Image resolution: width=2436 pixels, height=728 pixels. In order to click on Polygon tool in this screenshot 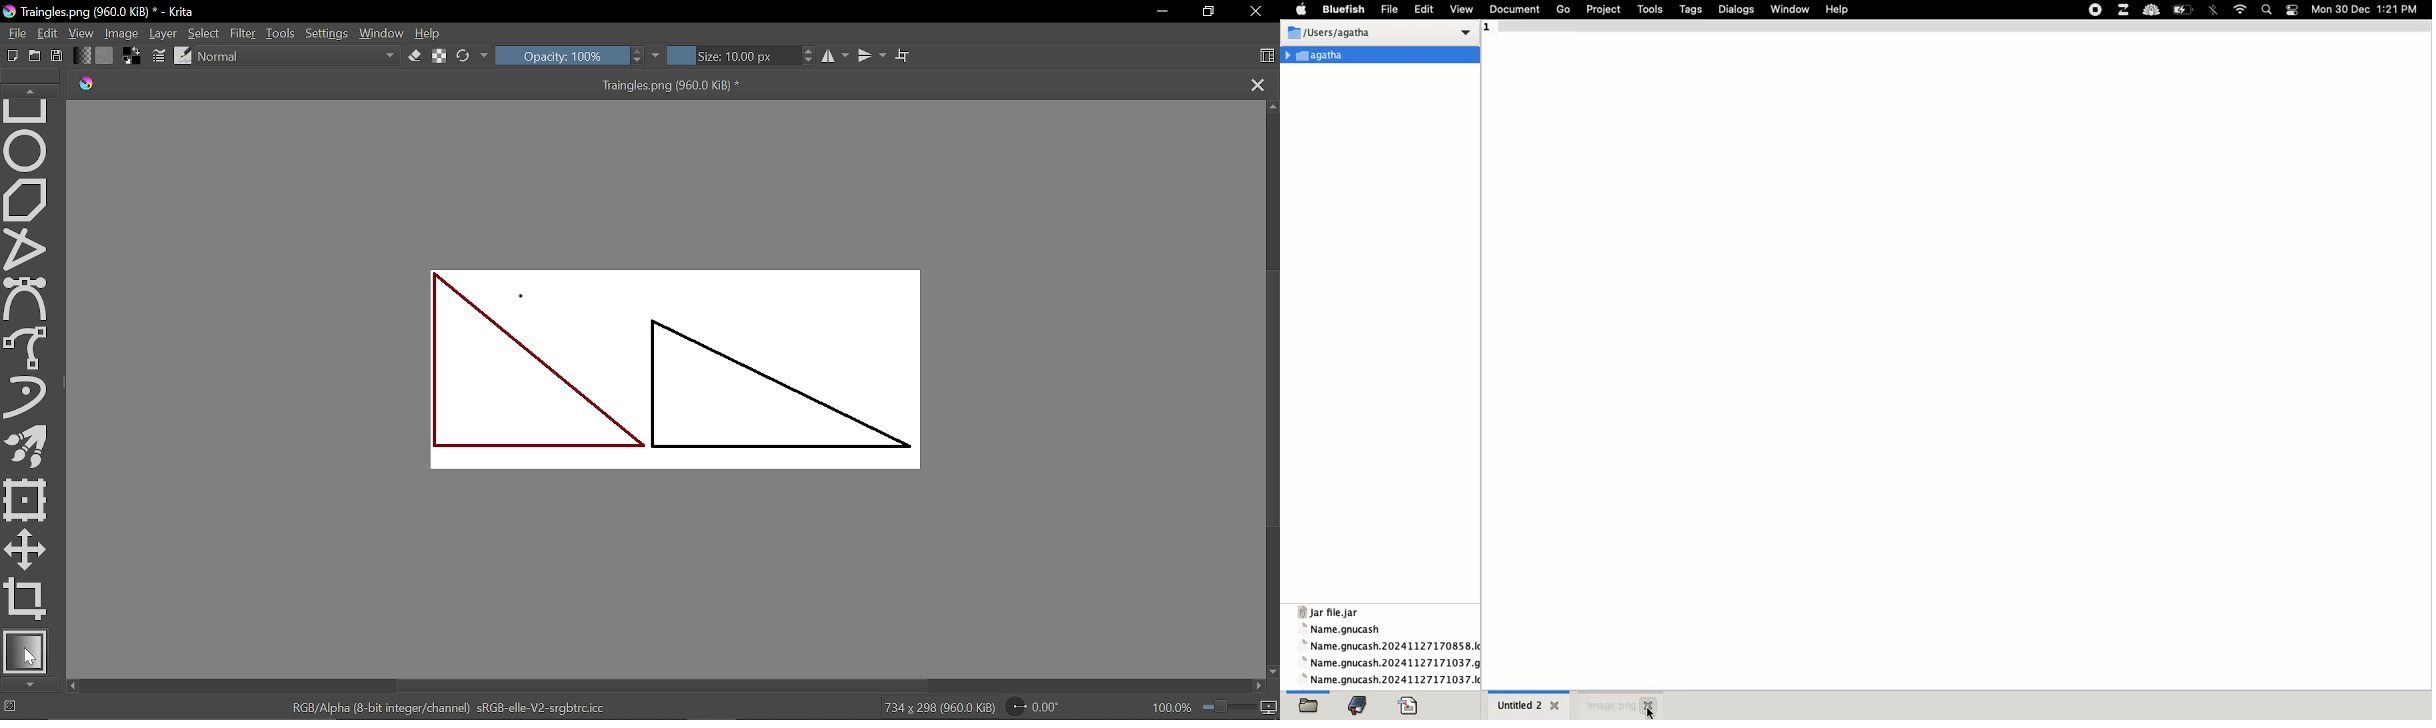, I will do `click(28, 200)`.